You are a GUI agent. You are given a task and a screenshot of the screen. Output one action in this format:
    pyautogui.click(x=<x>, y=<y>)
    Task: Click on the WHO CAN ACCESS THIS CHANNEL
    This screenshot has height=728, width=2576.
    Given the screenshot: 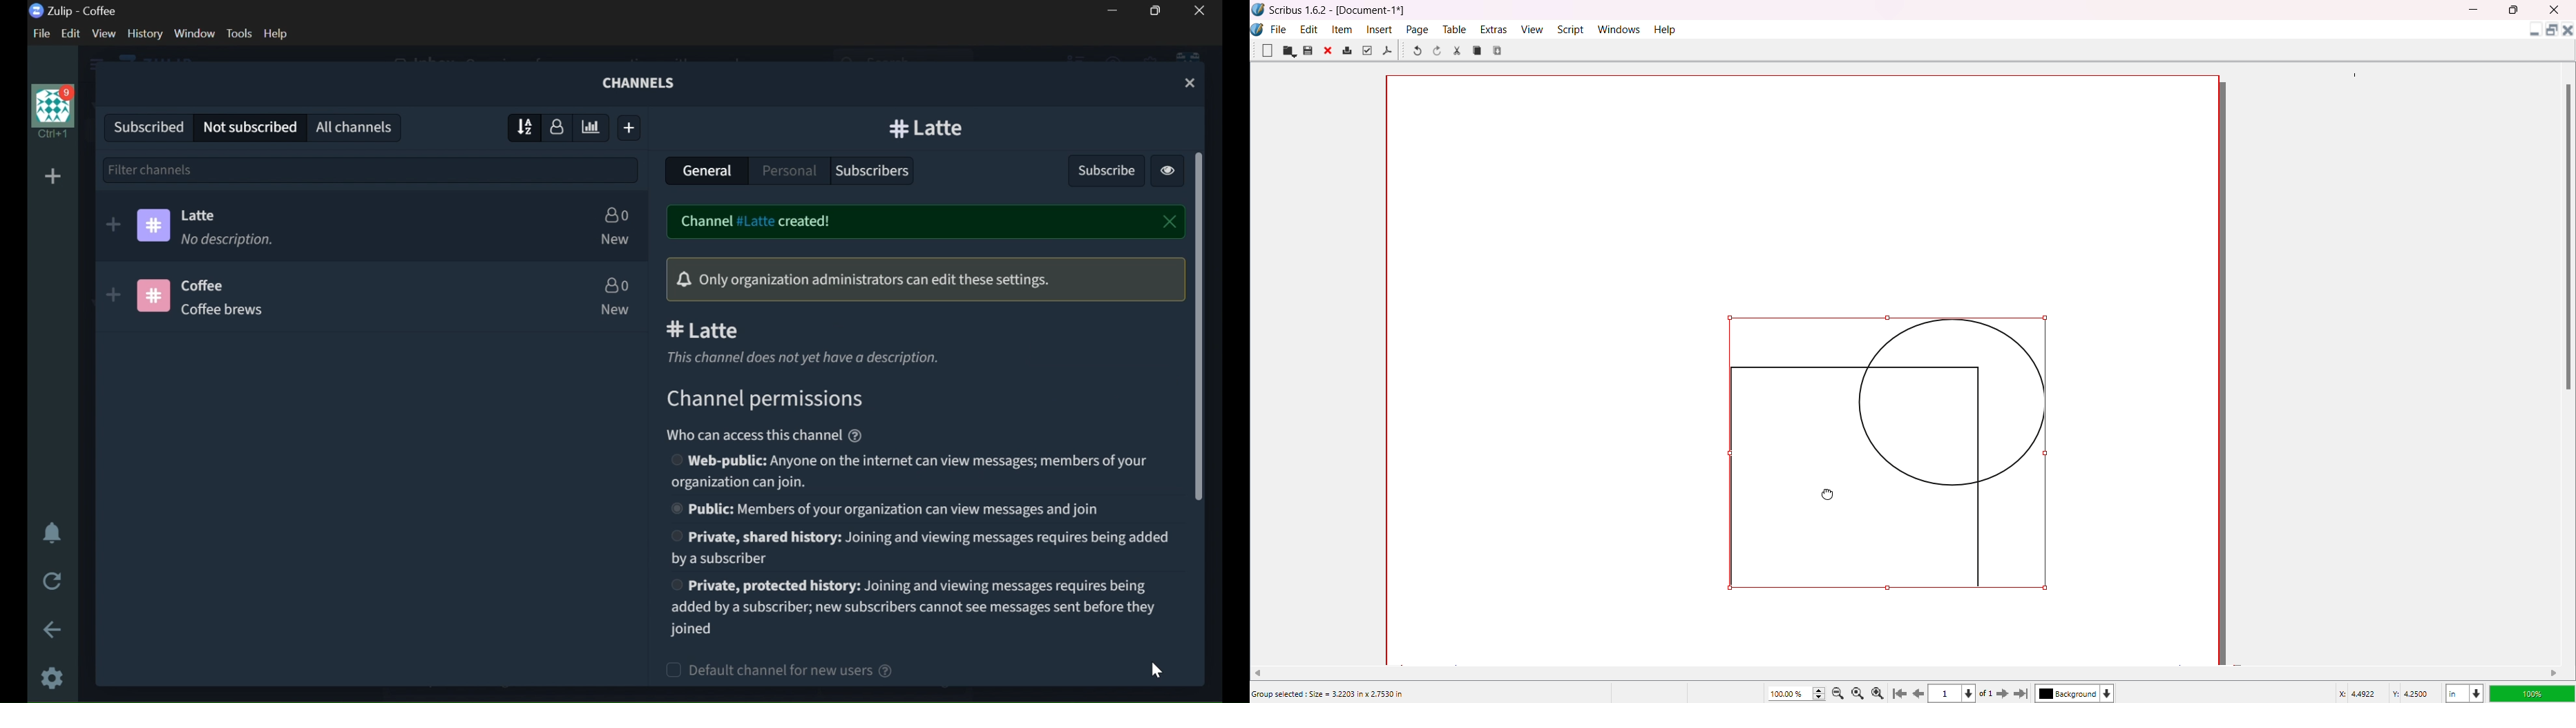 What is the action you would take?
    pyautogui.click(x=775, y=435)
    